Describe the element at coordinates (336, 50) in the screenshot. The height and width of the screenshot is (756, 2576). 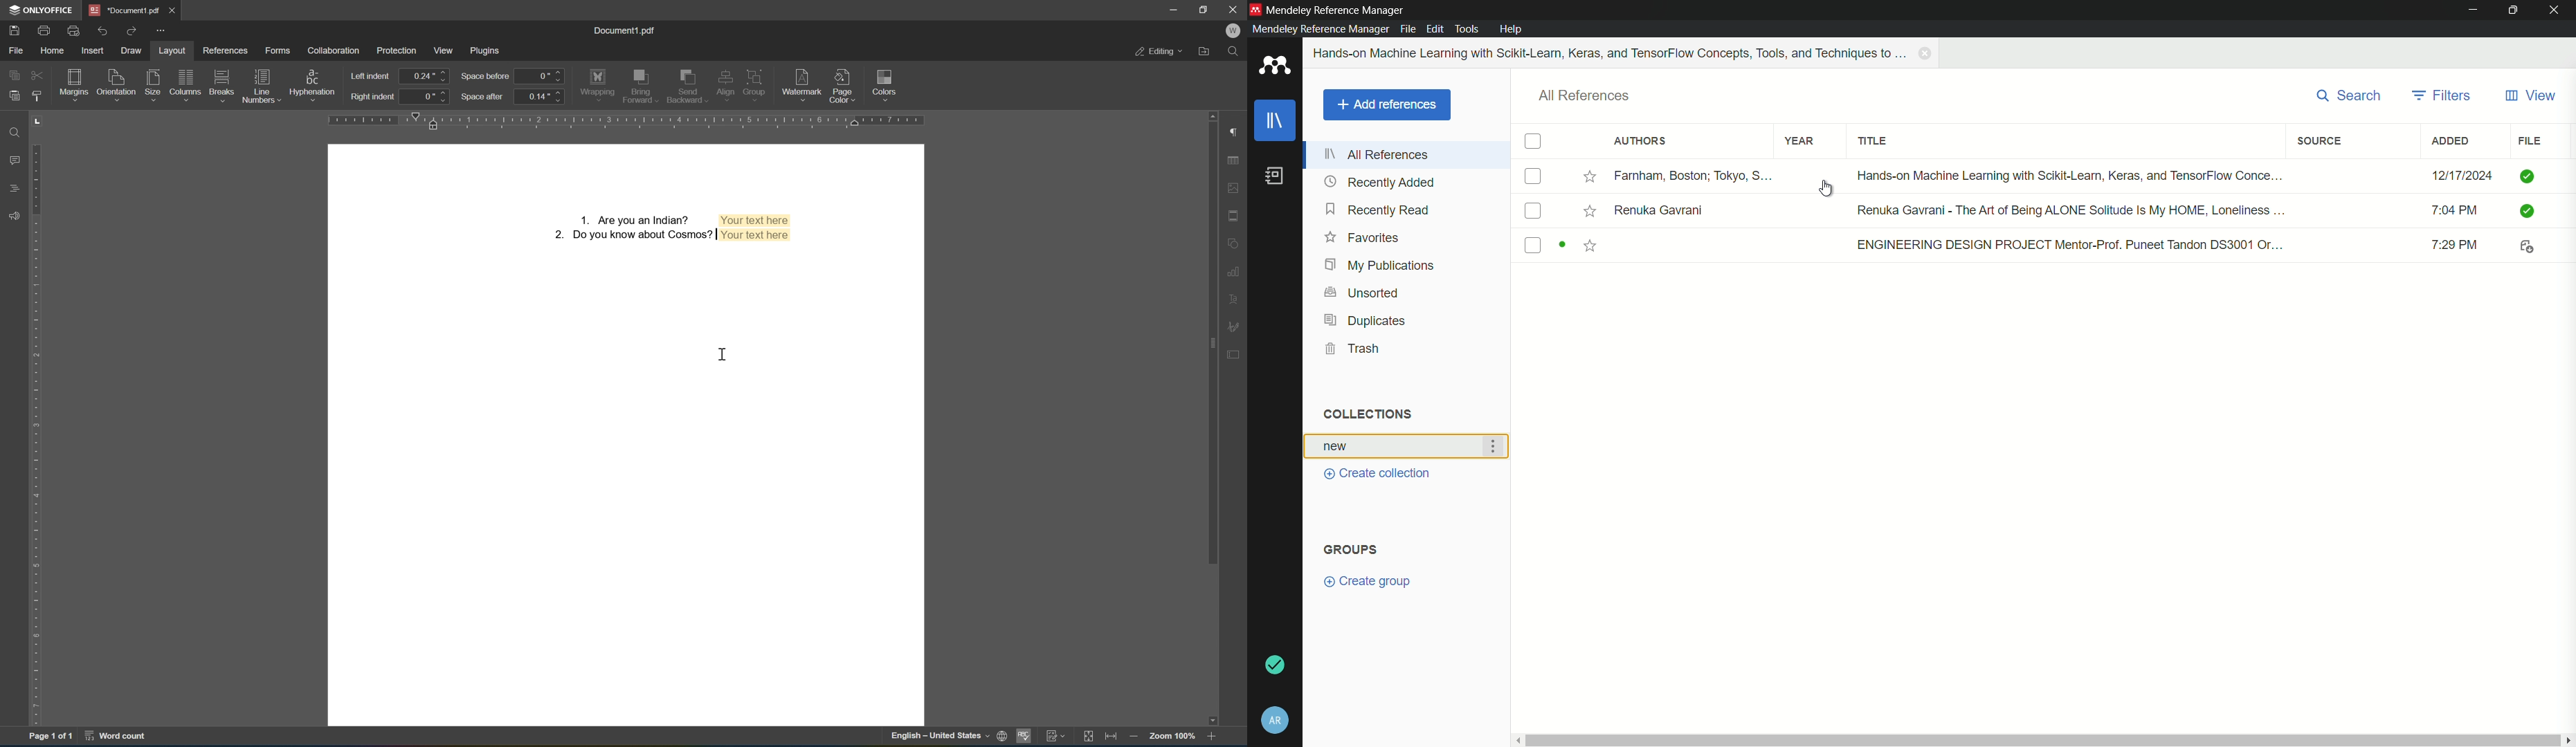
I see `collaboration` at that location.